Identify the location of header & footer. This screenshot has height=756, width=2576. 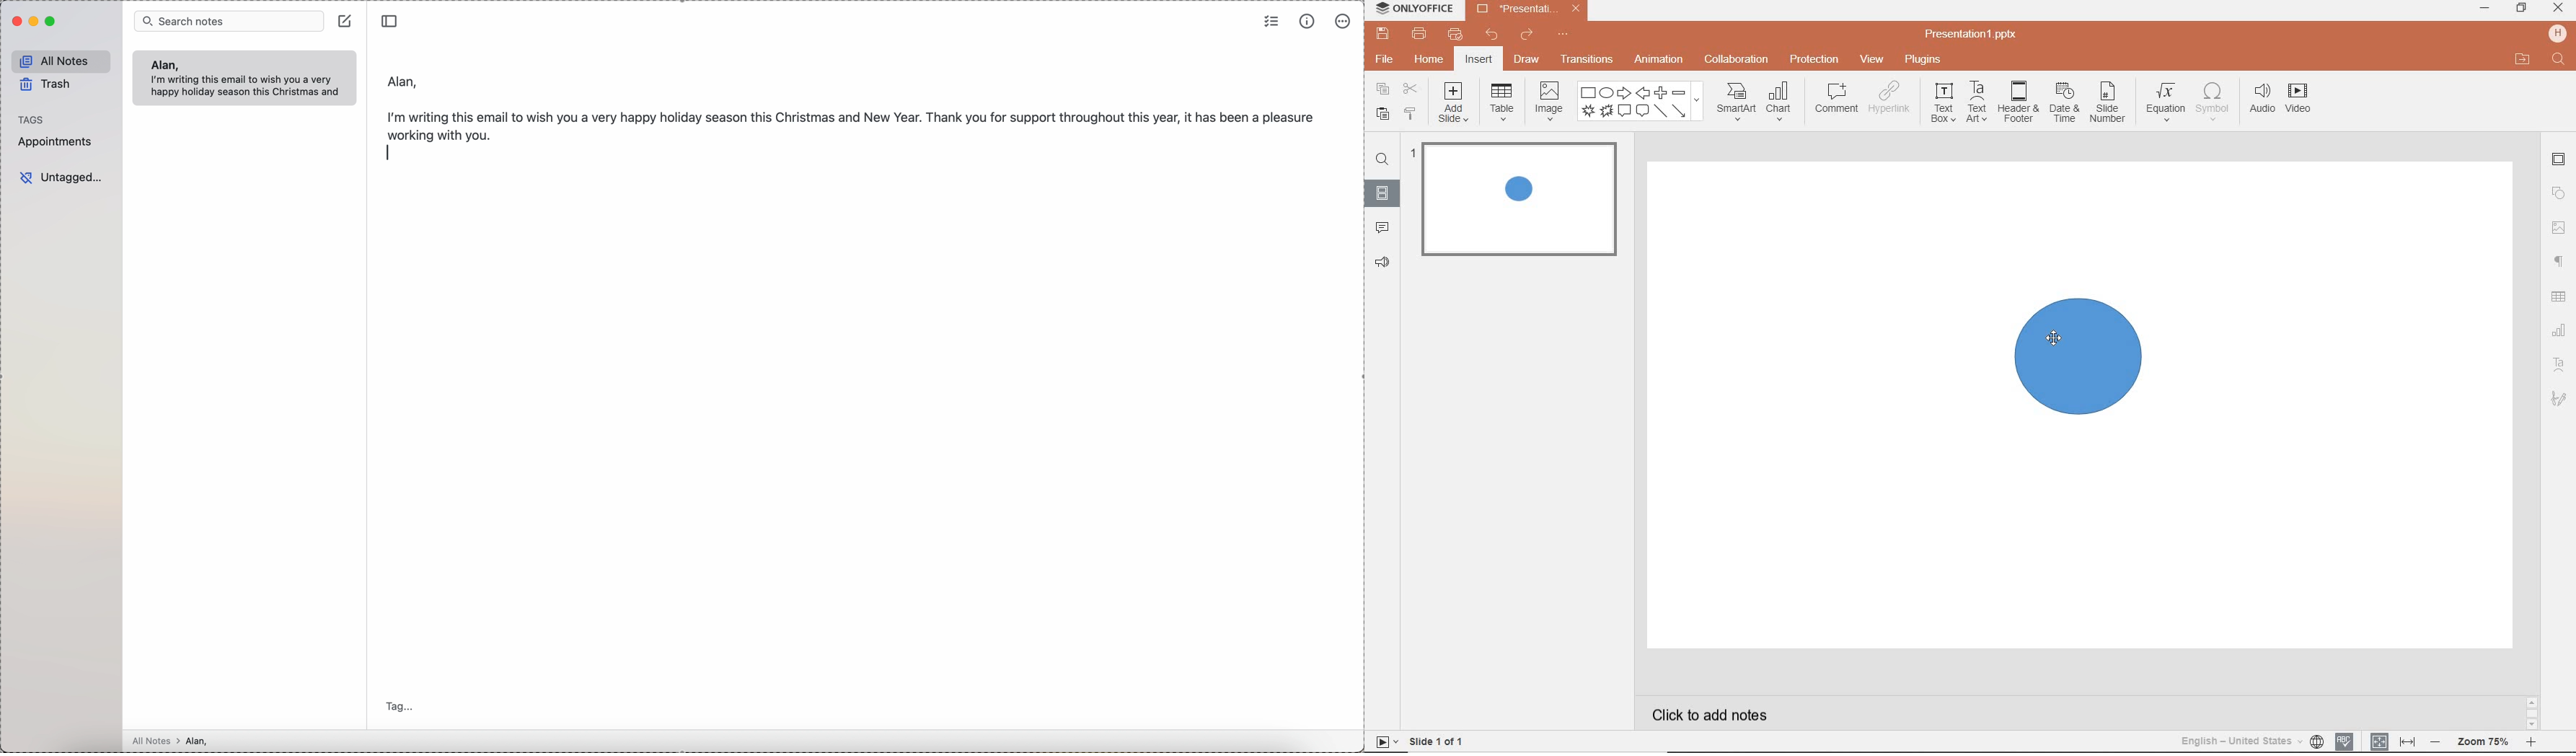
(2019, 104).